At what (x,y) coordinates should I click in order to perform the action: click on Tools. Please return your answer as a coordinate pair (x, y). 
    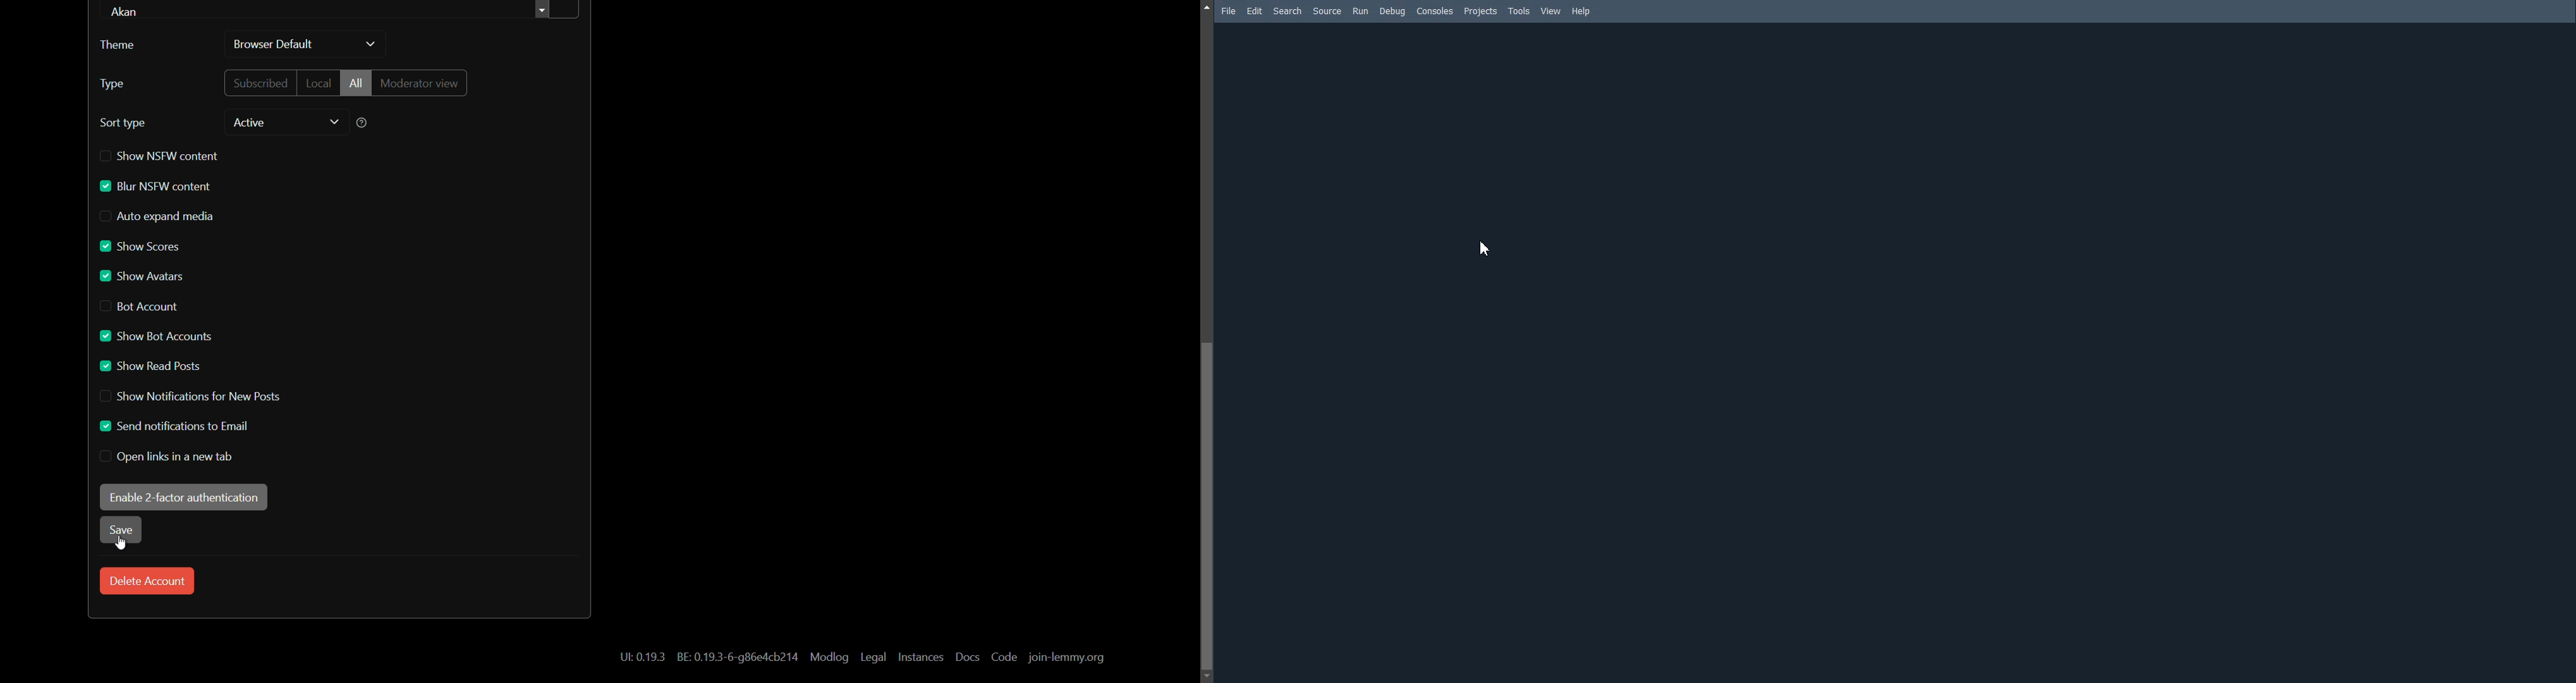
    Looking at the image, I should click on (1519, 11).